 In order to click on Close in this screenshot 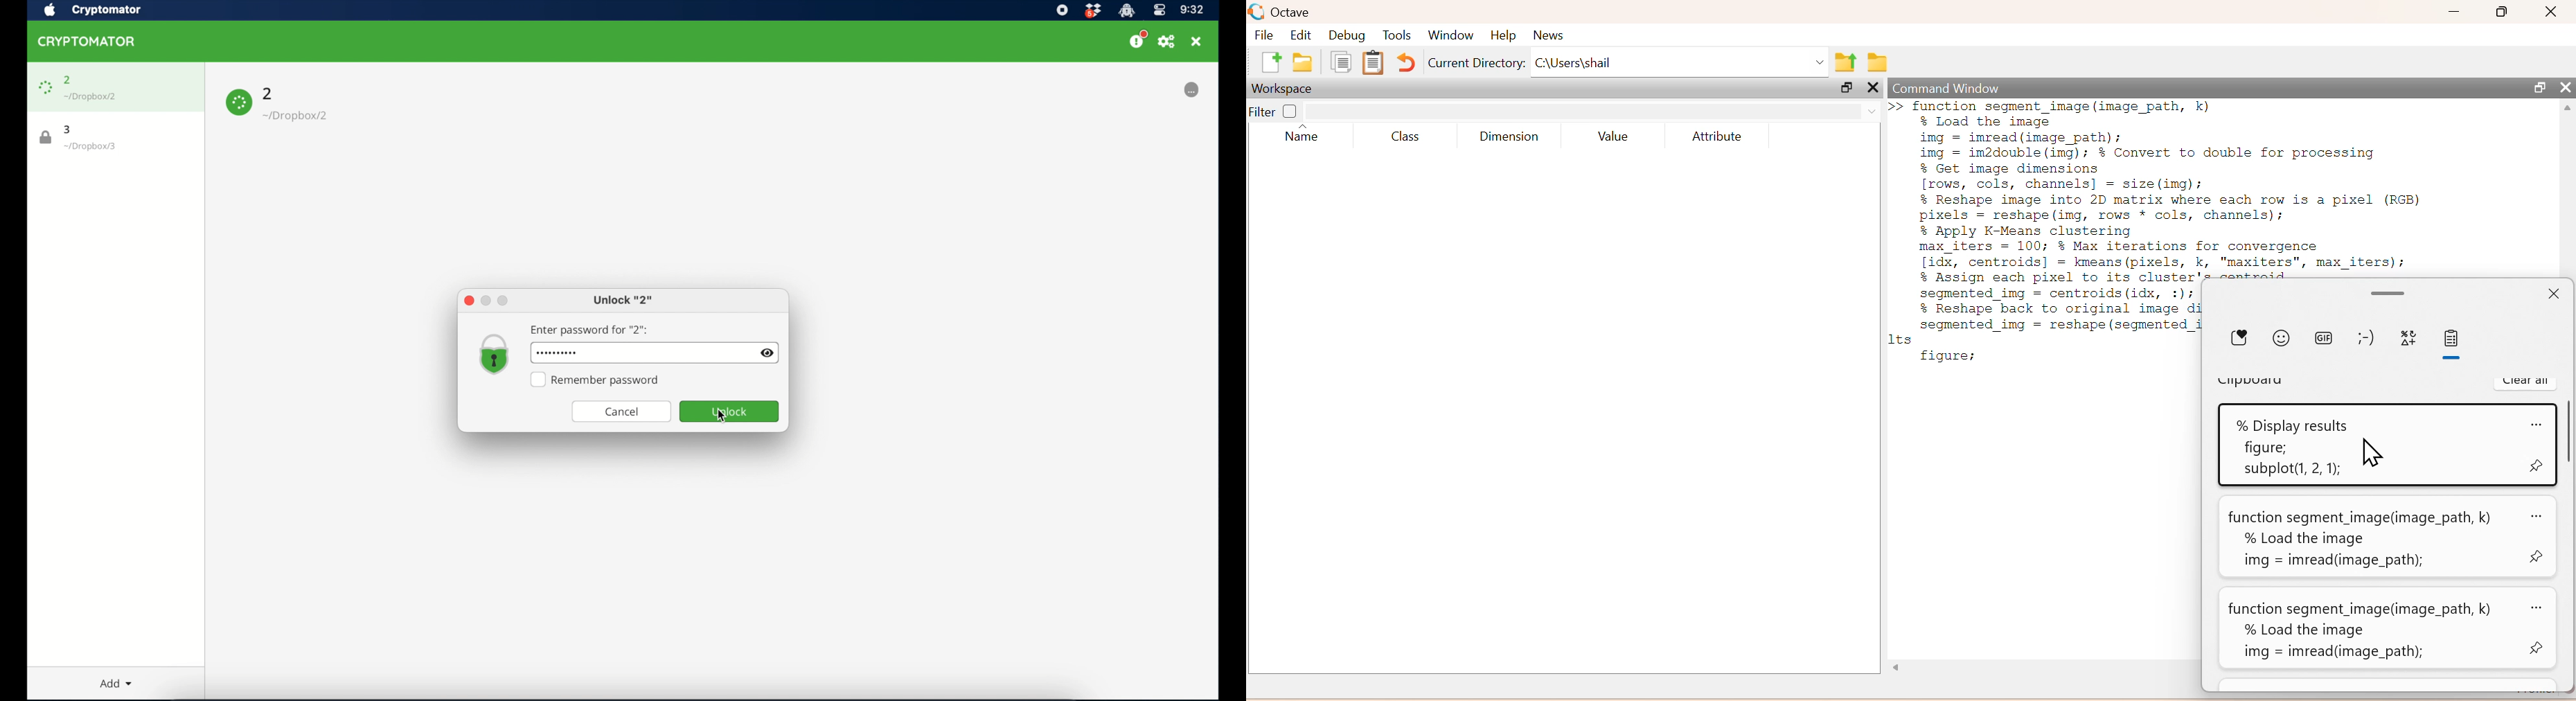, I will do `click(2550, 12)`.